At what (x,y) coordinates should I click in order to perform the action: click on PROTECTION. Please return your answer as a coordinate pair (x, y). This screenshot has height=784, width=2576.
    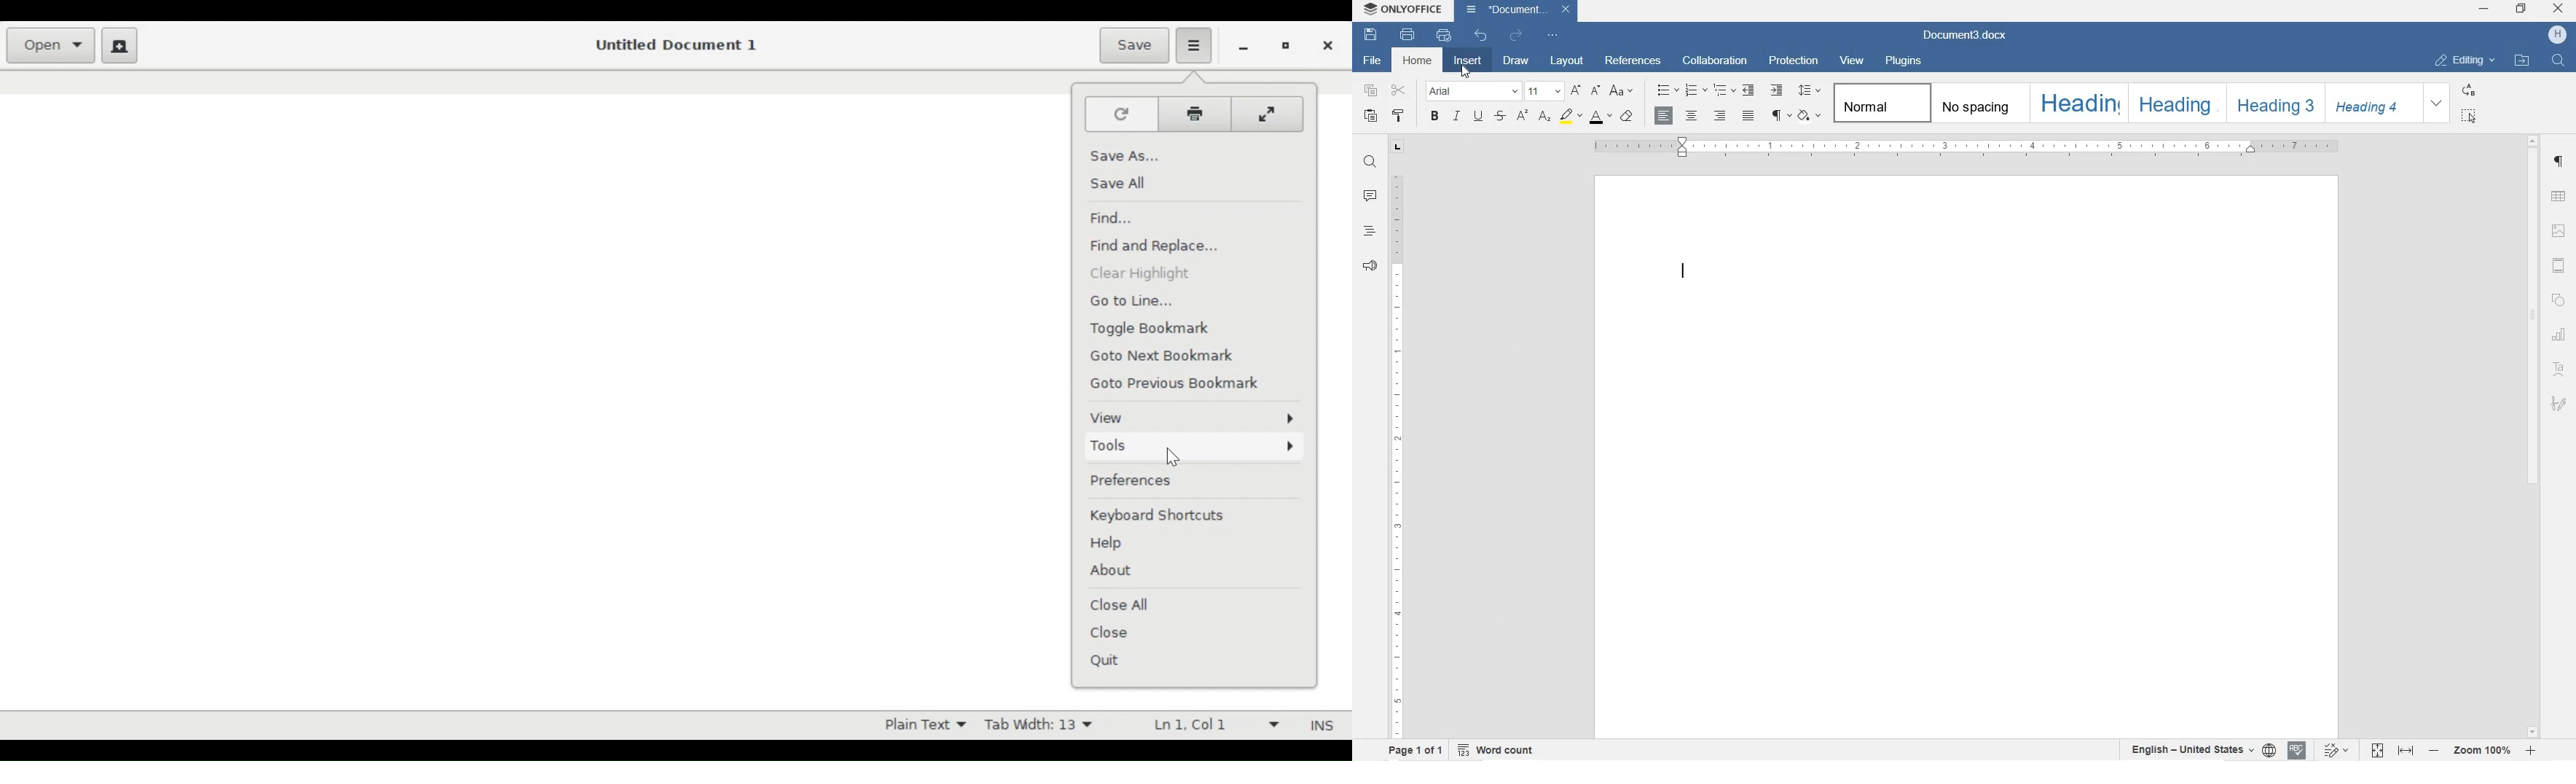
    Looking at the image, I should click on (1793, 62).